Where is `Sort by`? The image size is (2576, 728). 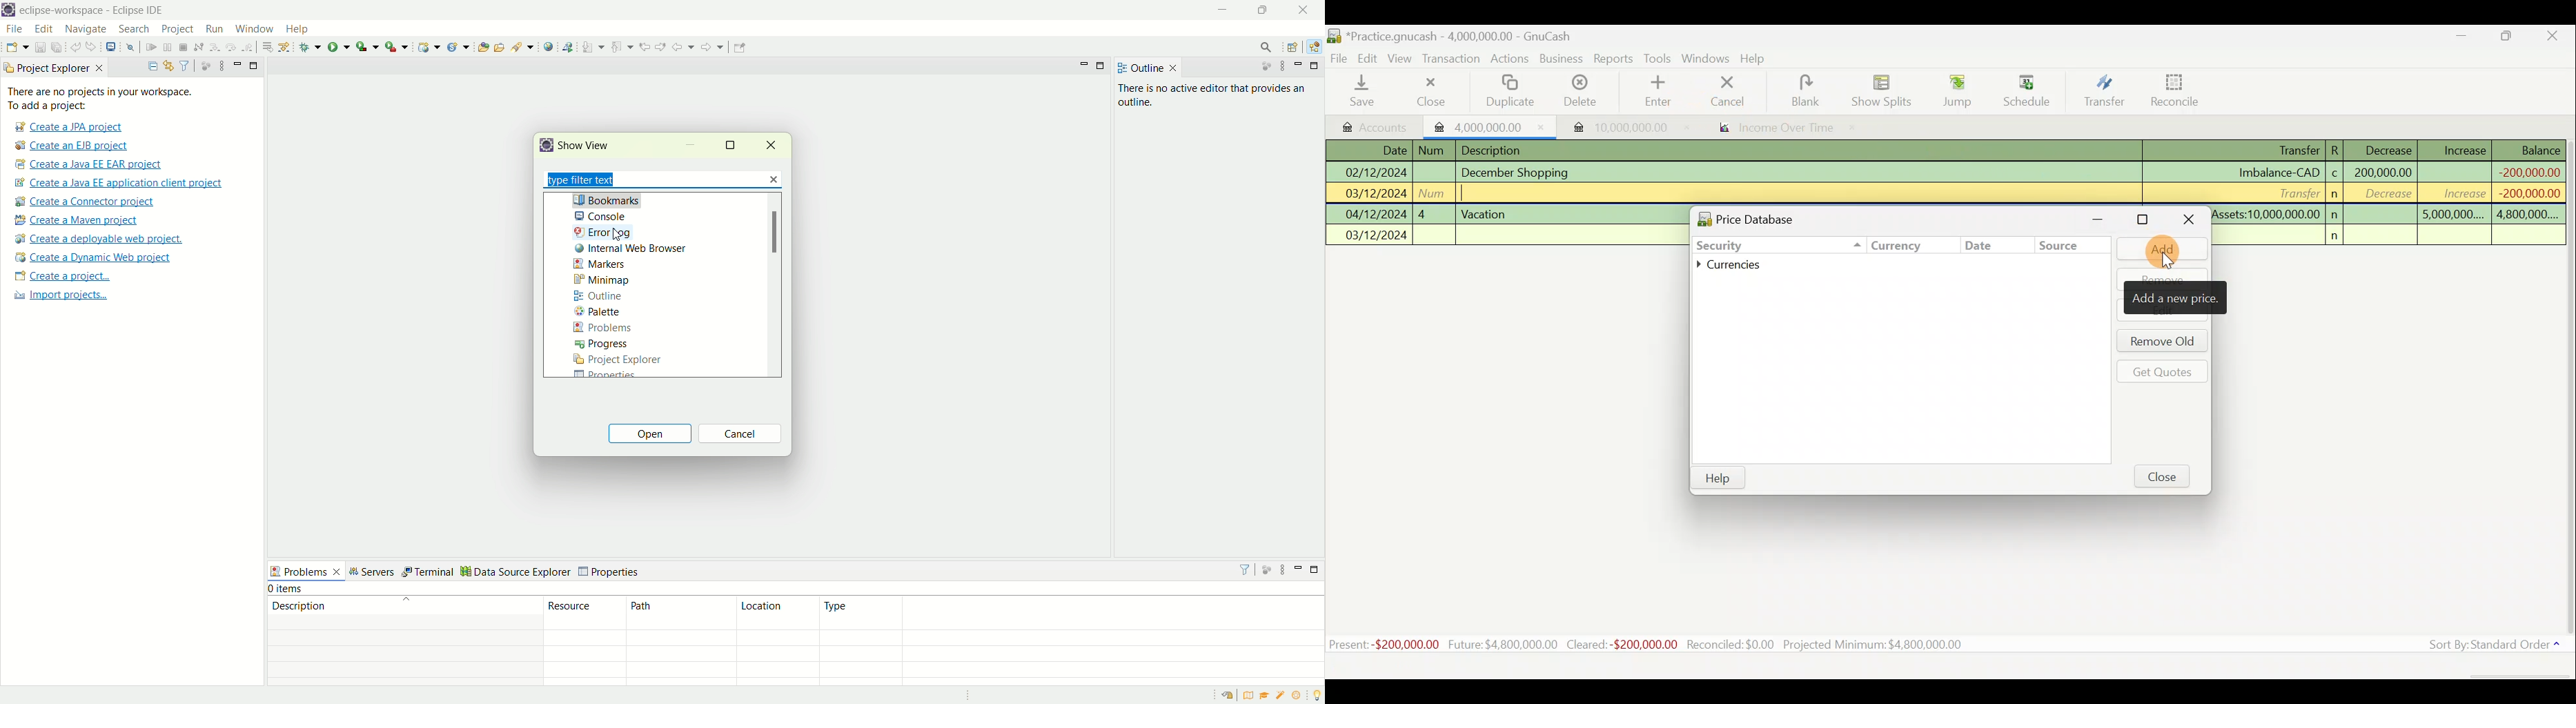
Sort by is located at coordinates (2488, 646).